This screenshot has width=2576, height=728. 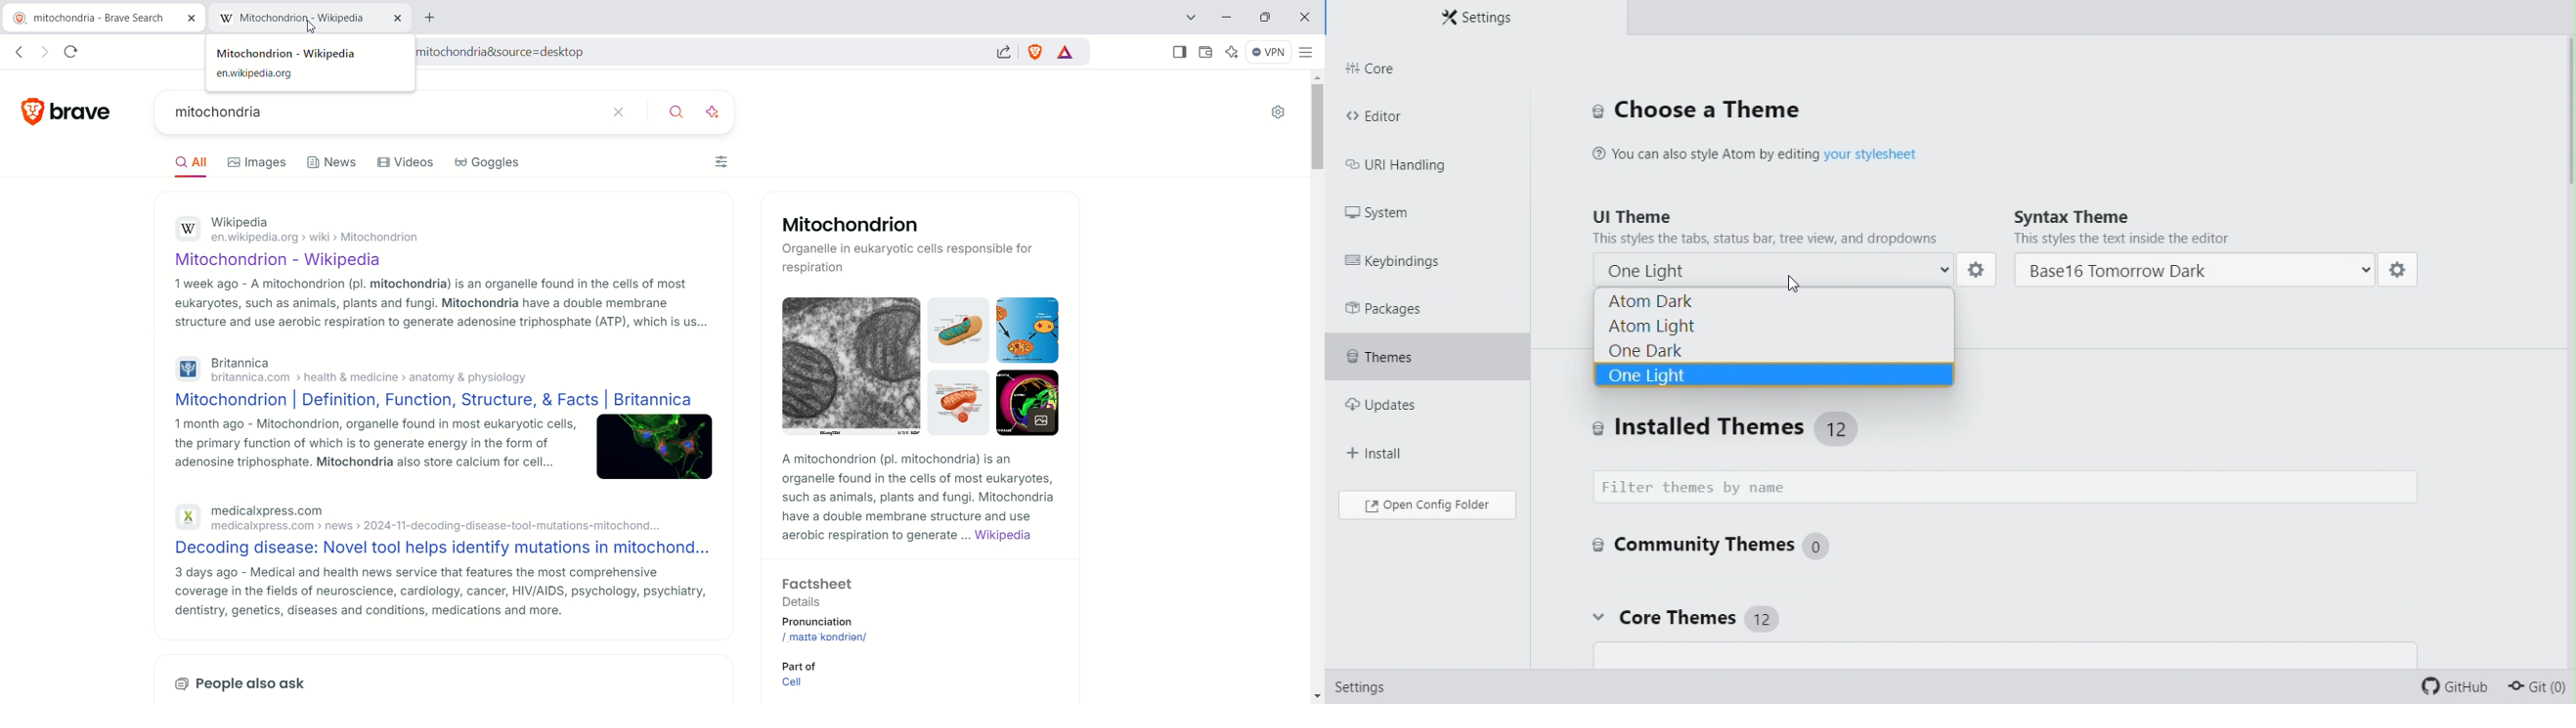 I want to click on Core , so click(x=1427, y=69).